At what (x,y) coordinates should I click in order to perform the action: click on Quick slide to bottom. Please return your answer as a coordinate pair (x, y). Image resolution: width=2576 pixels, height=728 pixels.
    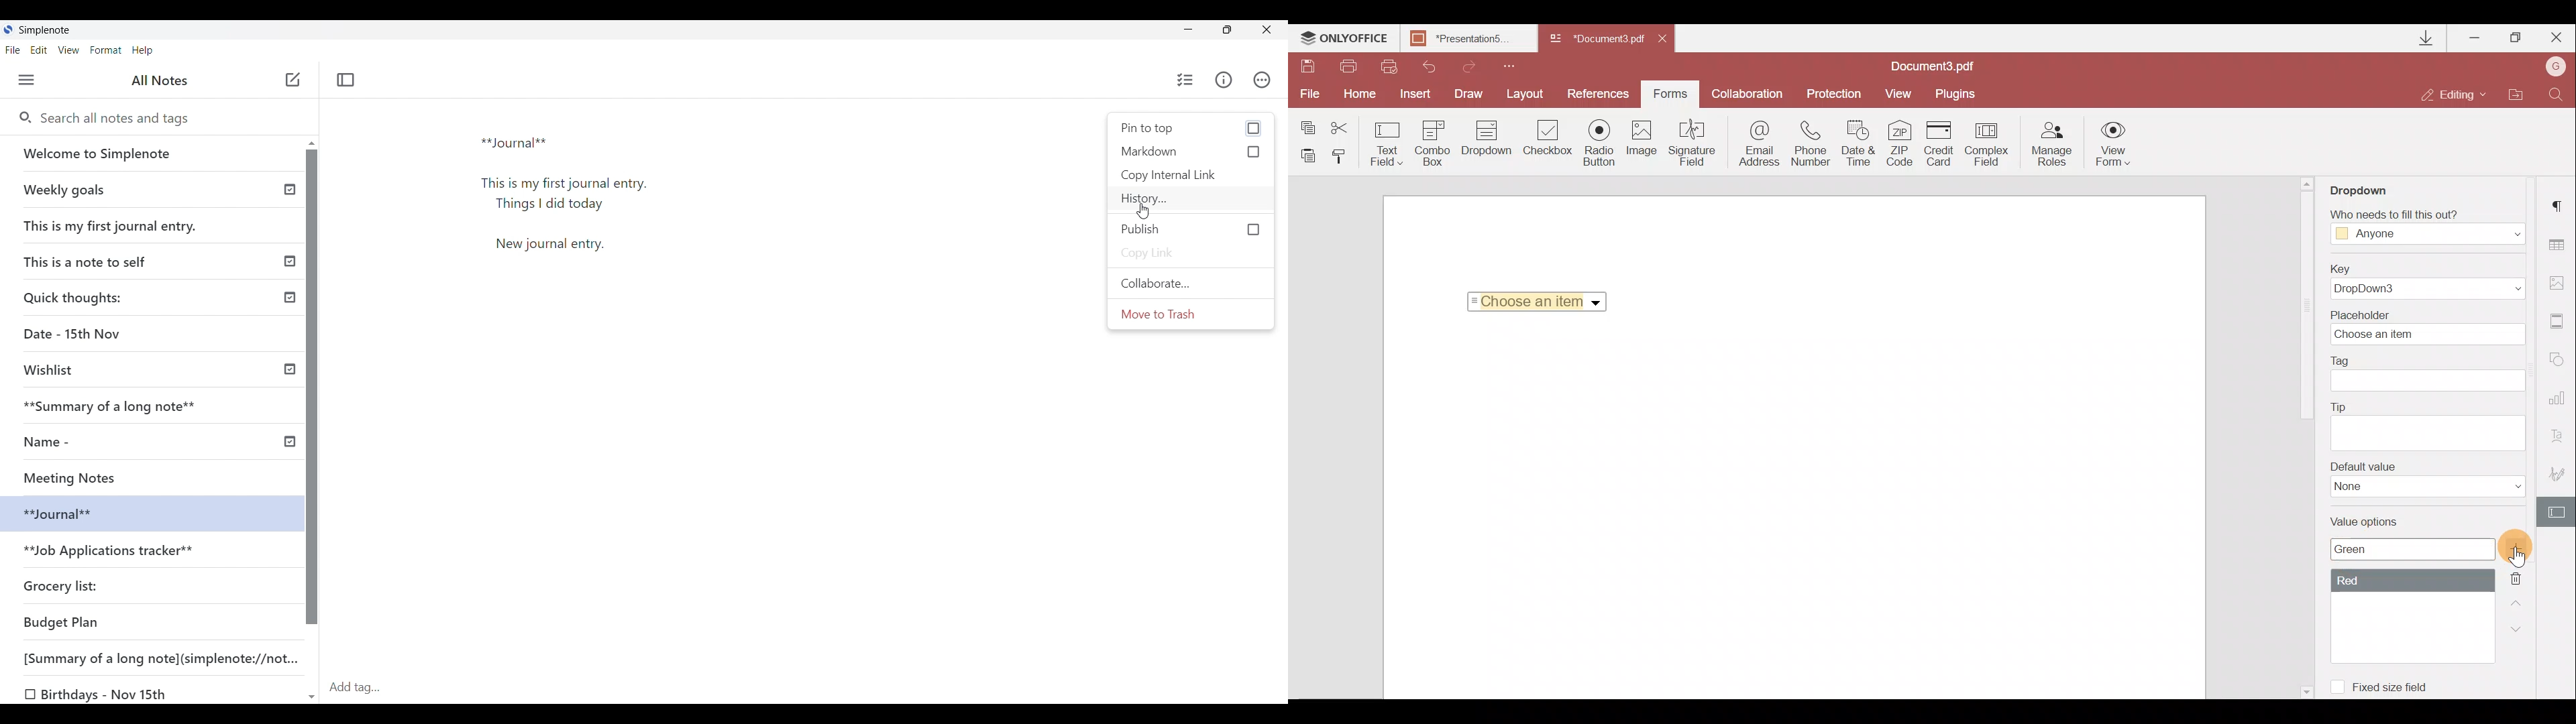
    Looking at the image, I should click on (312, 698).